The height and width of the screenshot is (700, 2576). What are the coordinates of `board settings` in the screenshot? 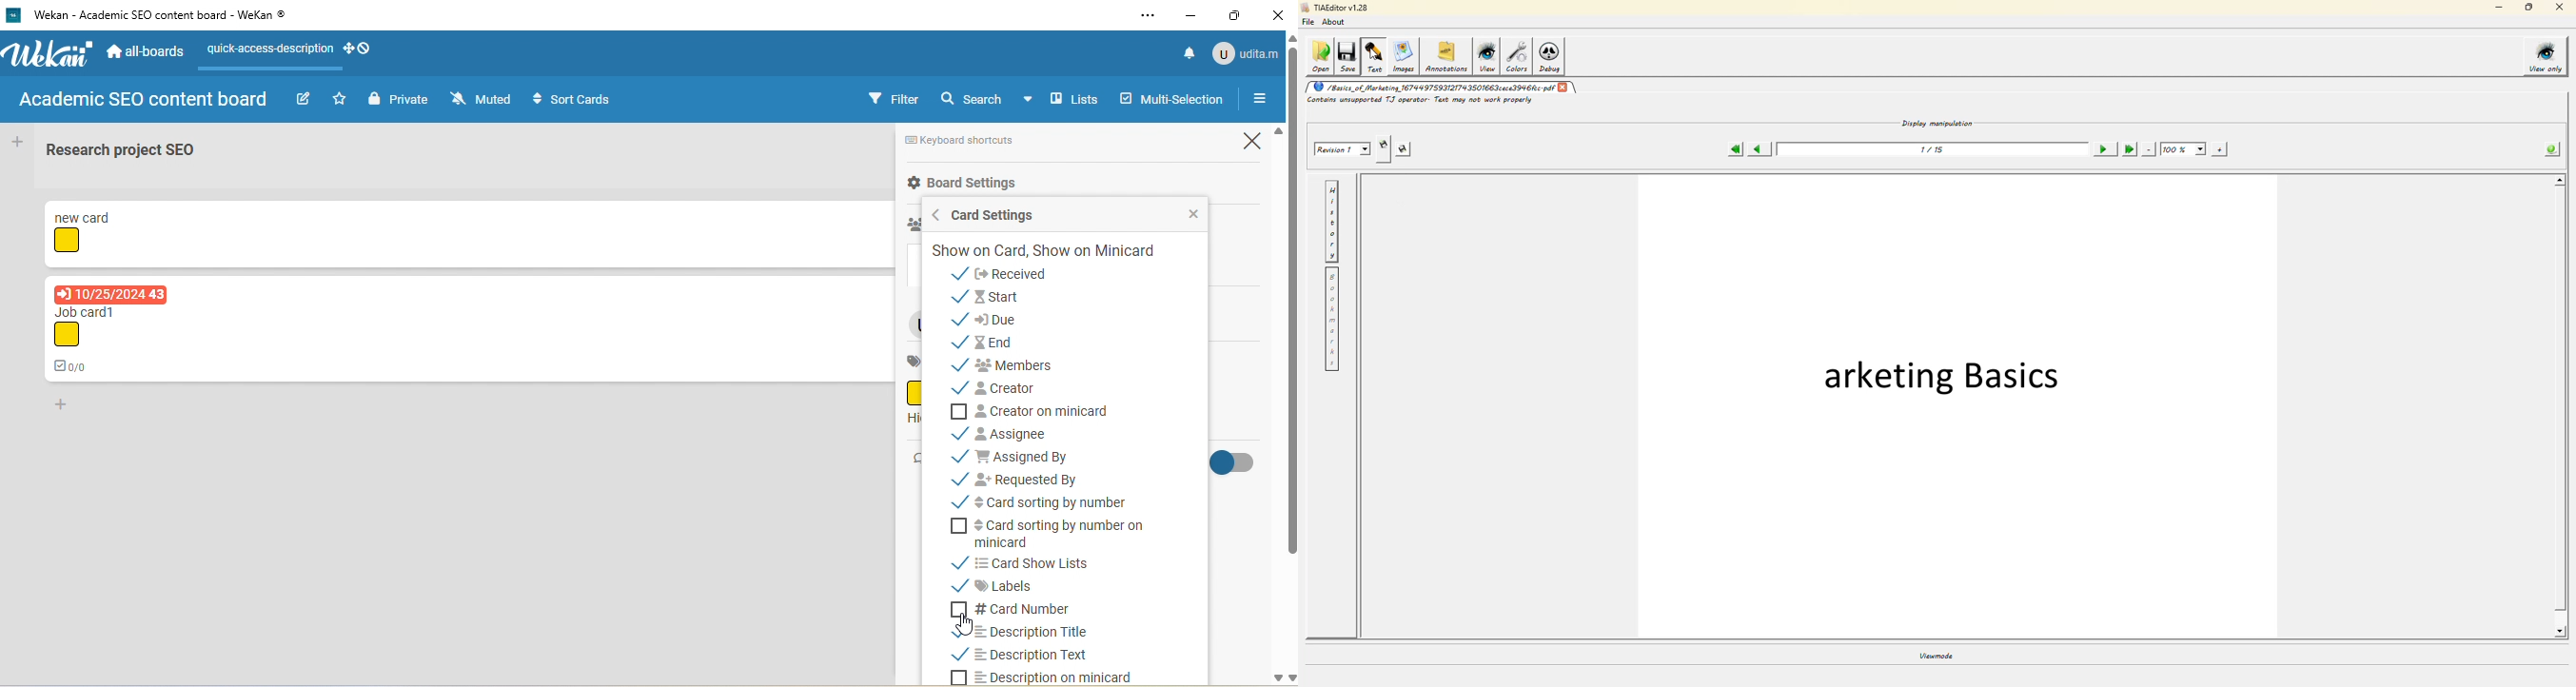 It's located at (962, 184).